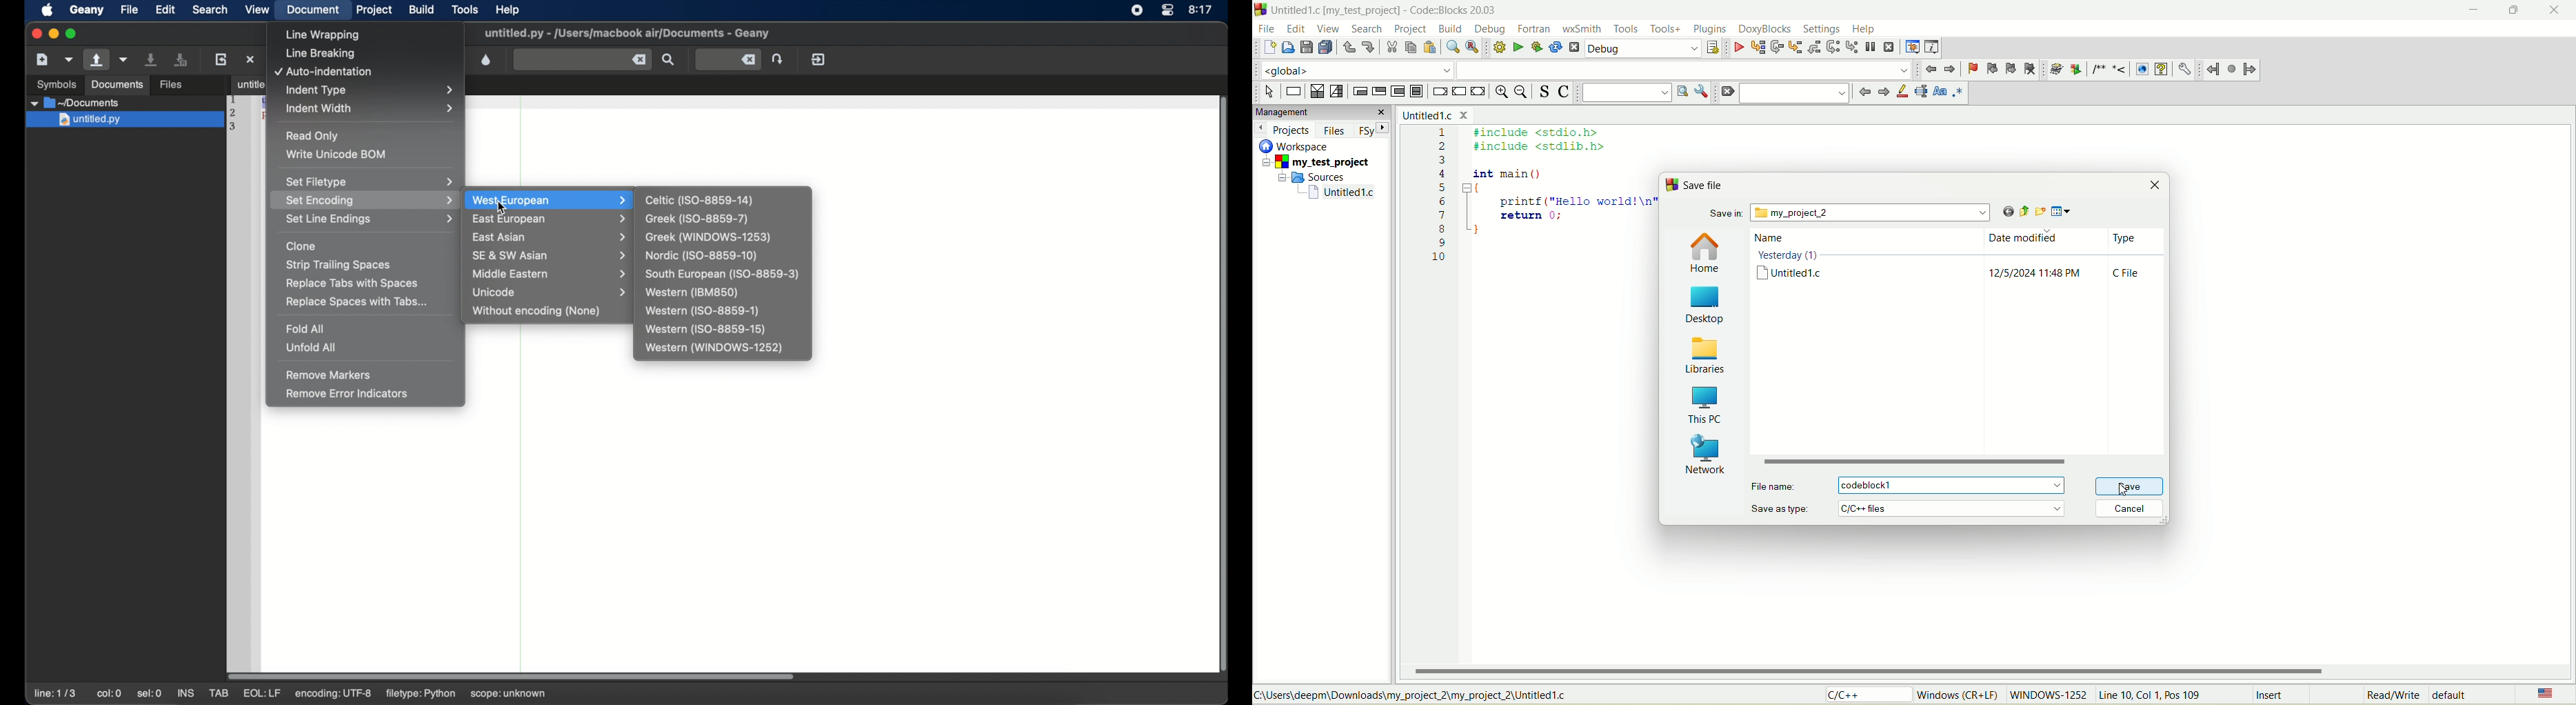 This screenshot has width=2576, height=728. I want to click on logo, so click(1671, 185).